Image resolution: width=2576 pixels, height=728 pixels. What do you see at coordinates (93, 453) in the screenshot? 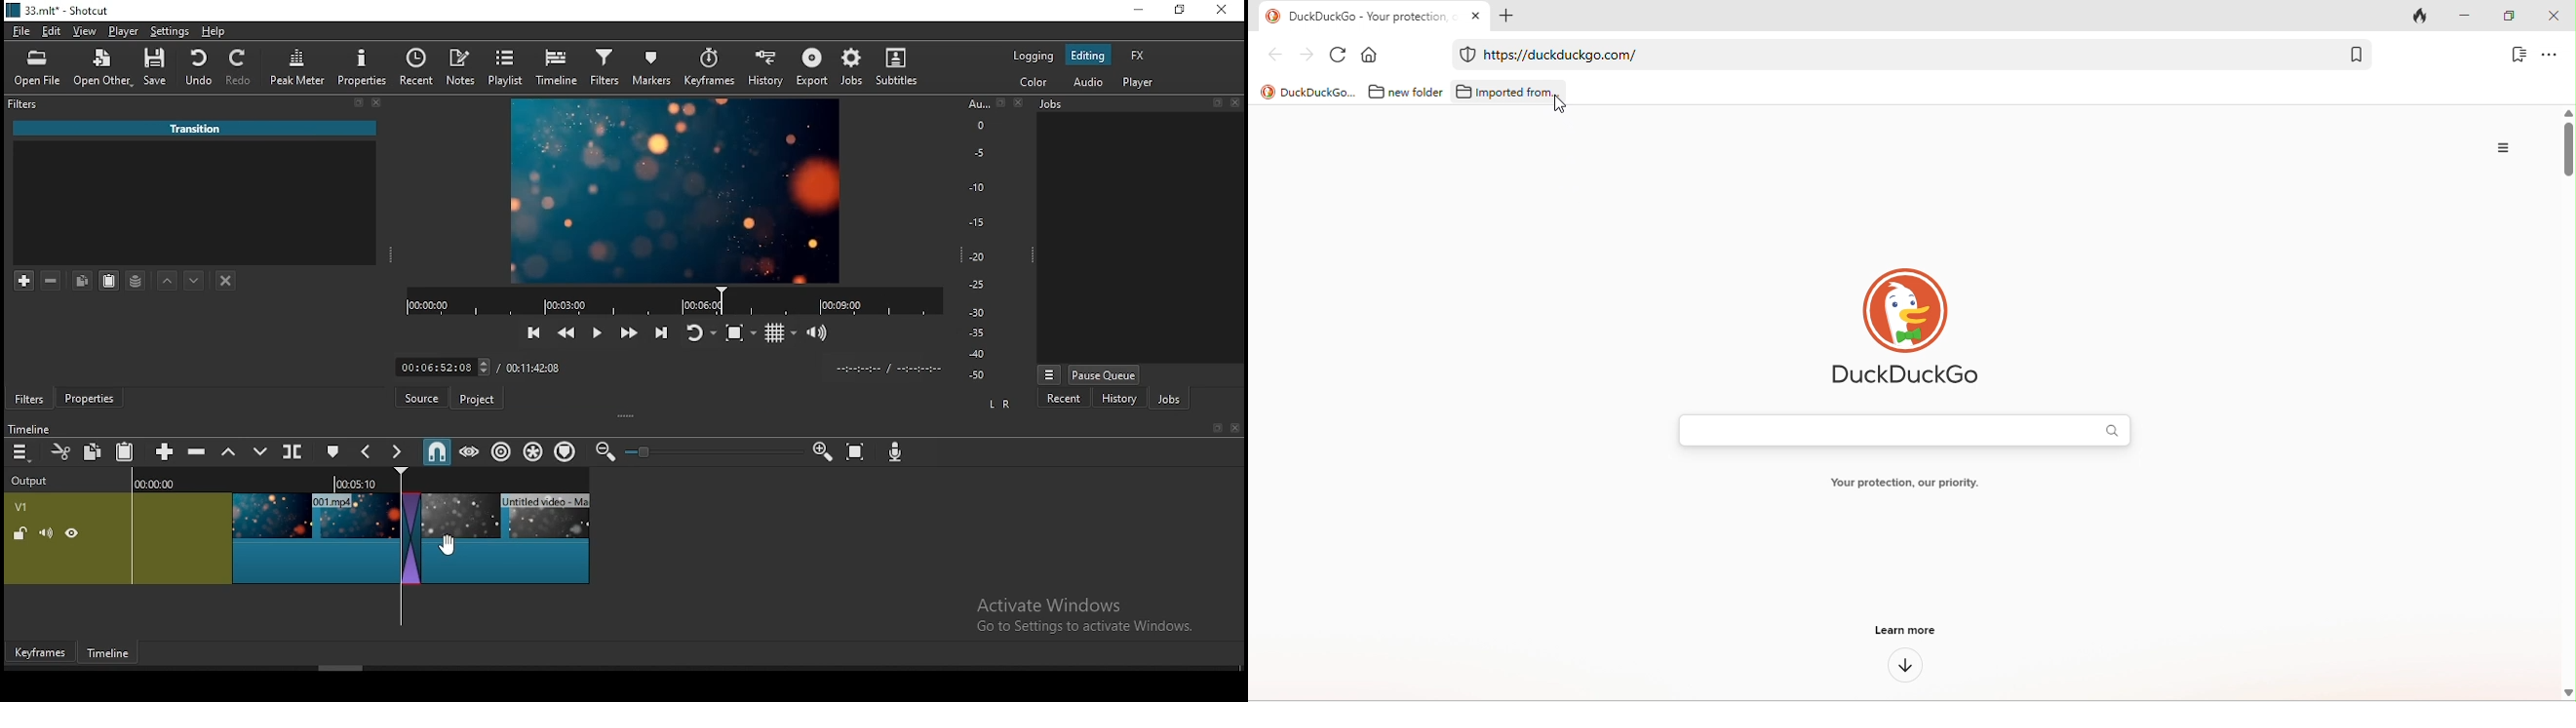
I see `copy` at bounding box center [93, 453].